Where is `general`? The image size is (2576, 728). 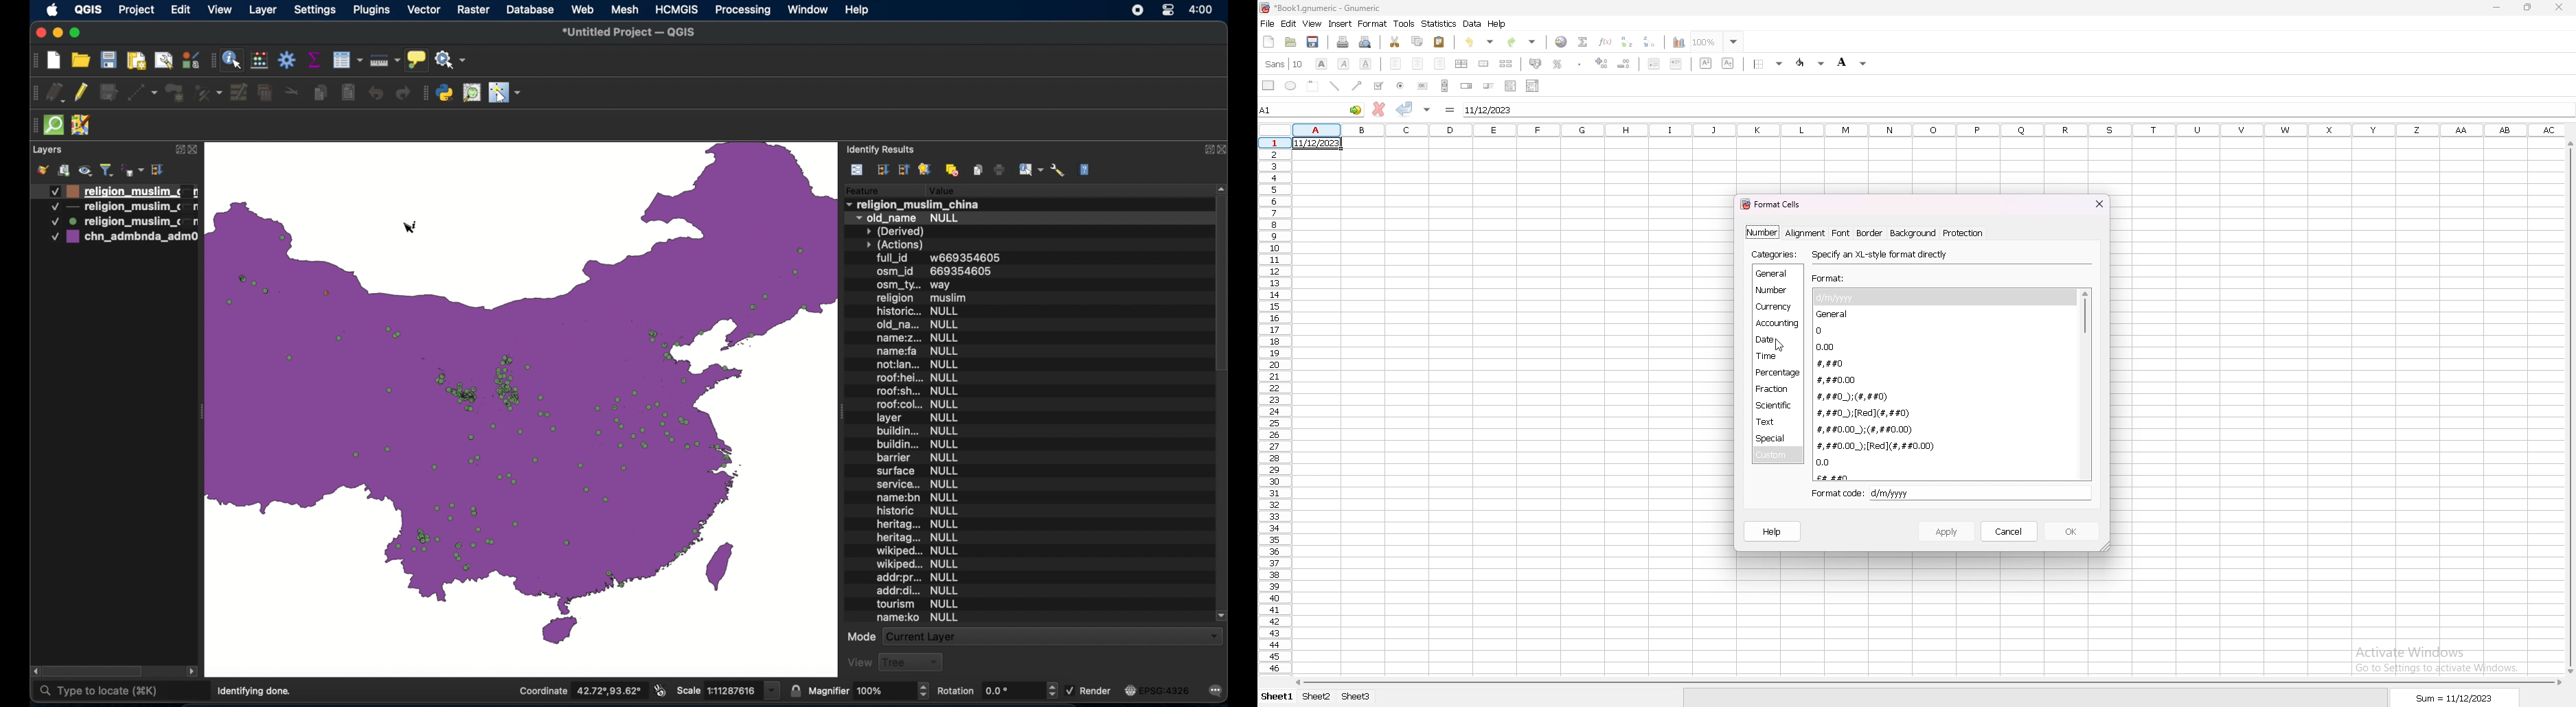
general is located at coordinates (1777, 273).